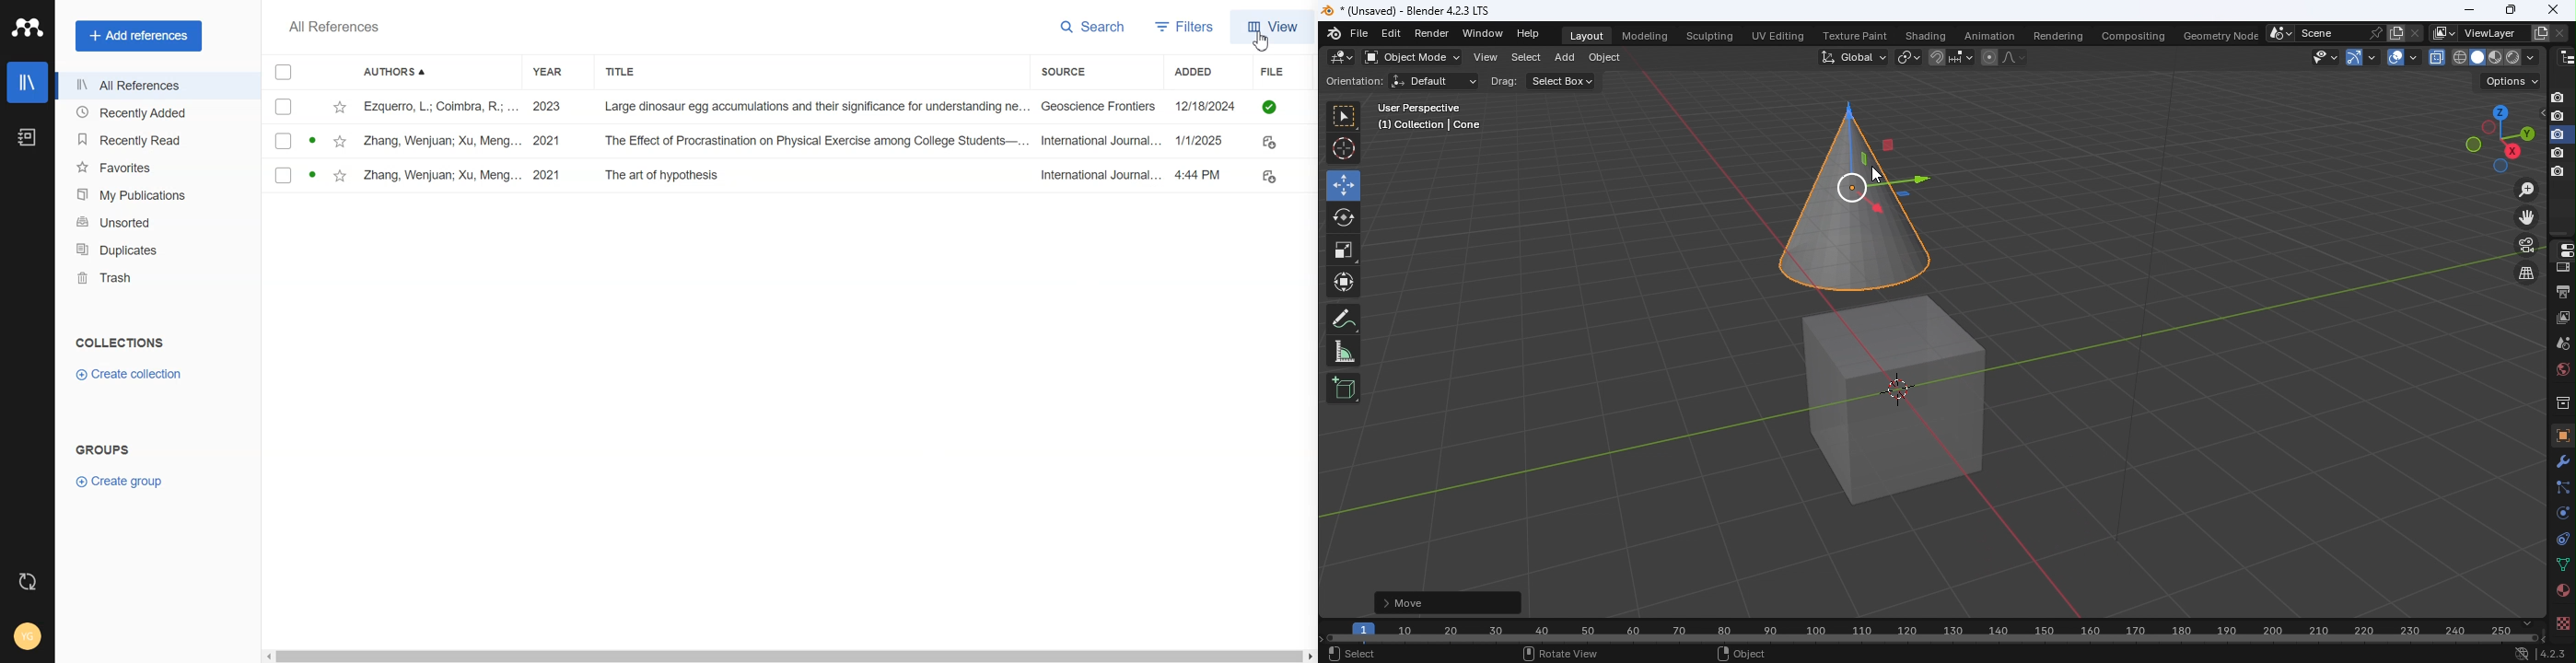  I want to click on Year, so click(557, 72).